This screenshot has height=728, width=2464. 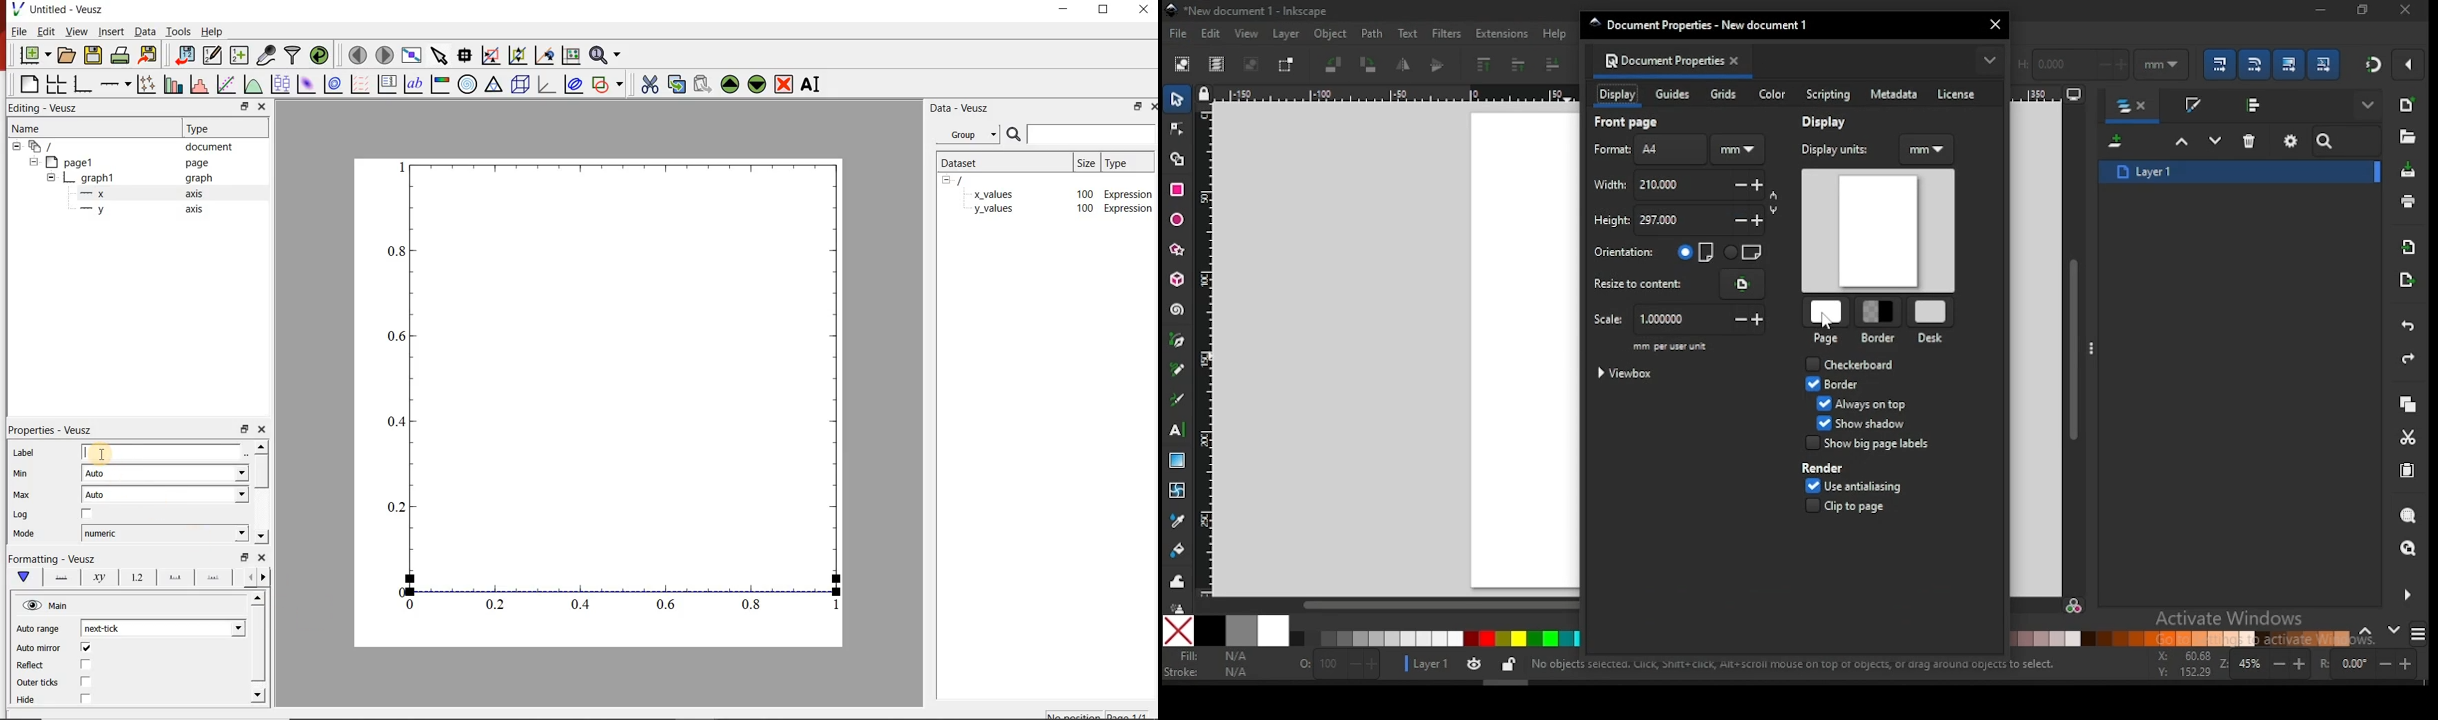 I want to click on minor ticks, so click(x=215, y=577).